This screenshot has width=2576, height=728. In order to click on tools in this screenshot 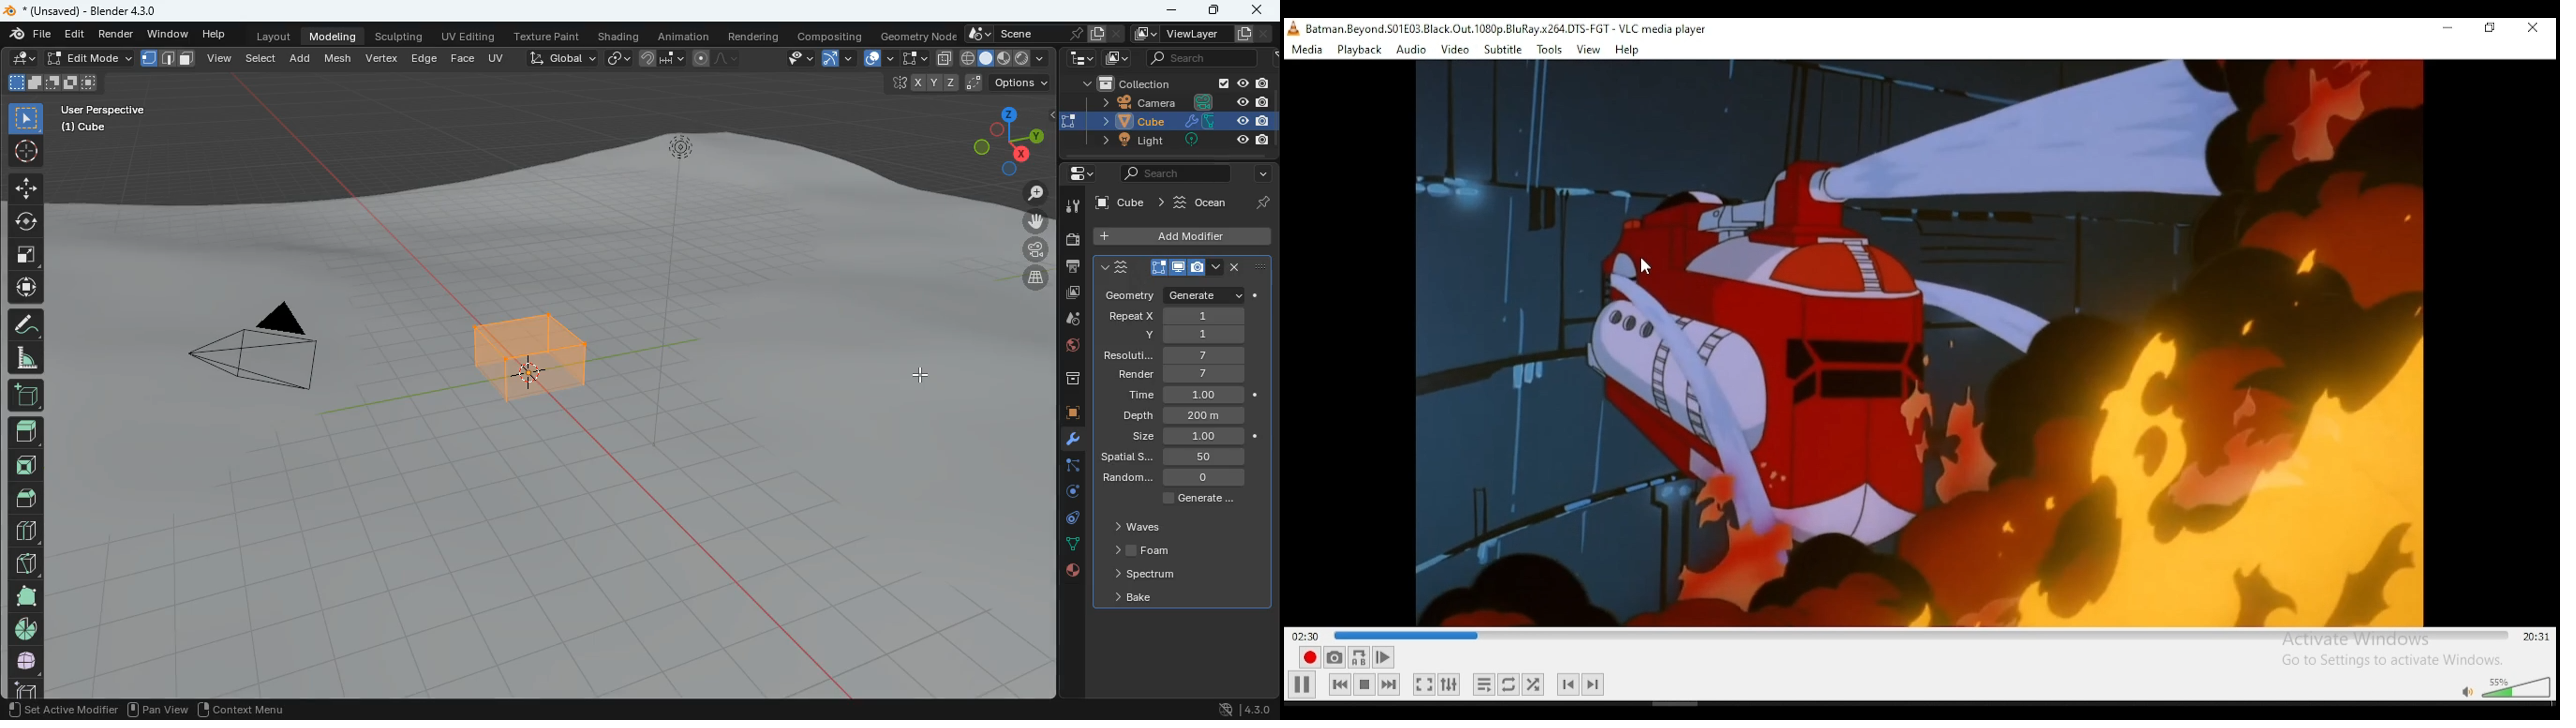, I will do `click(1064, 442)`.